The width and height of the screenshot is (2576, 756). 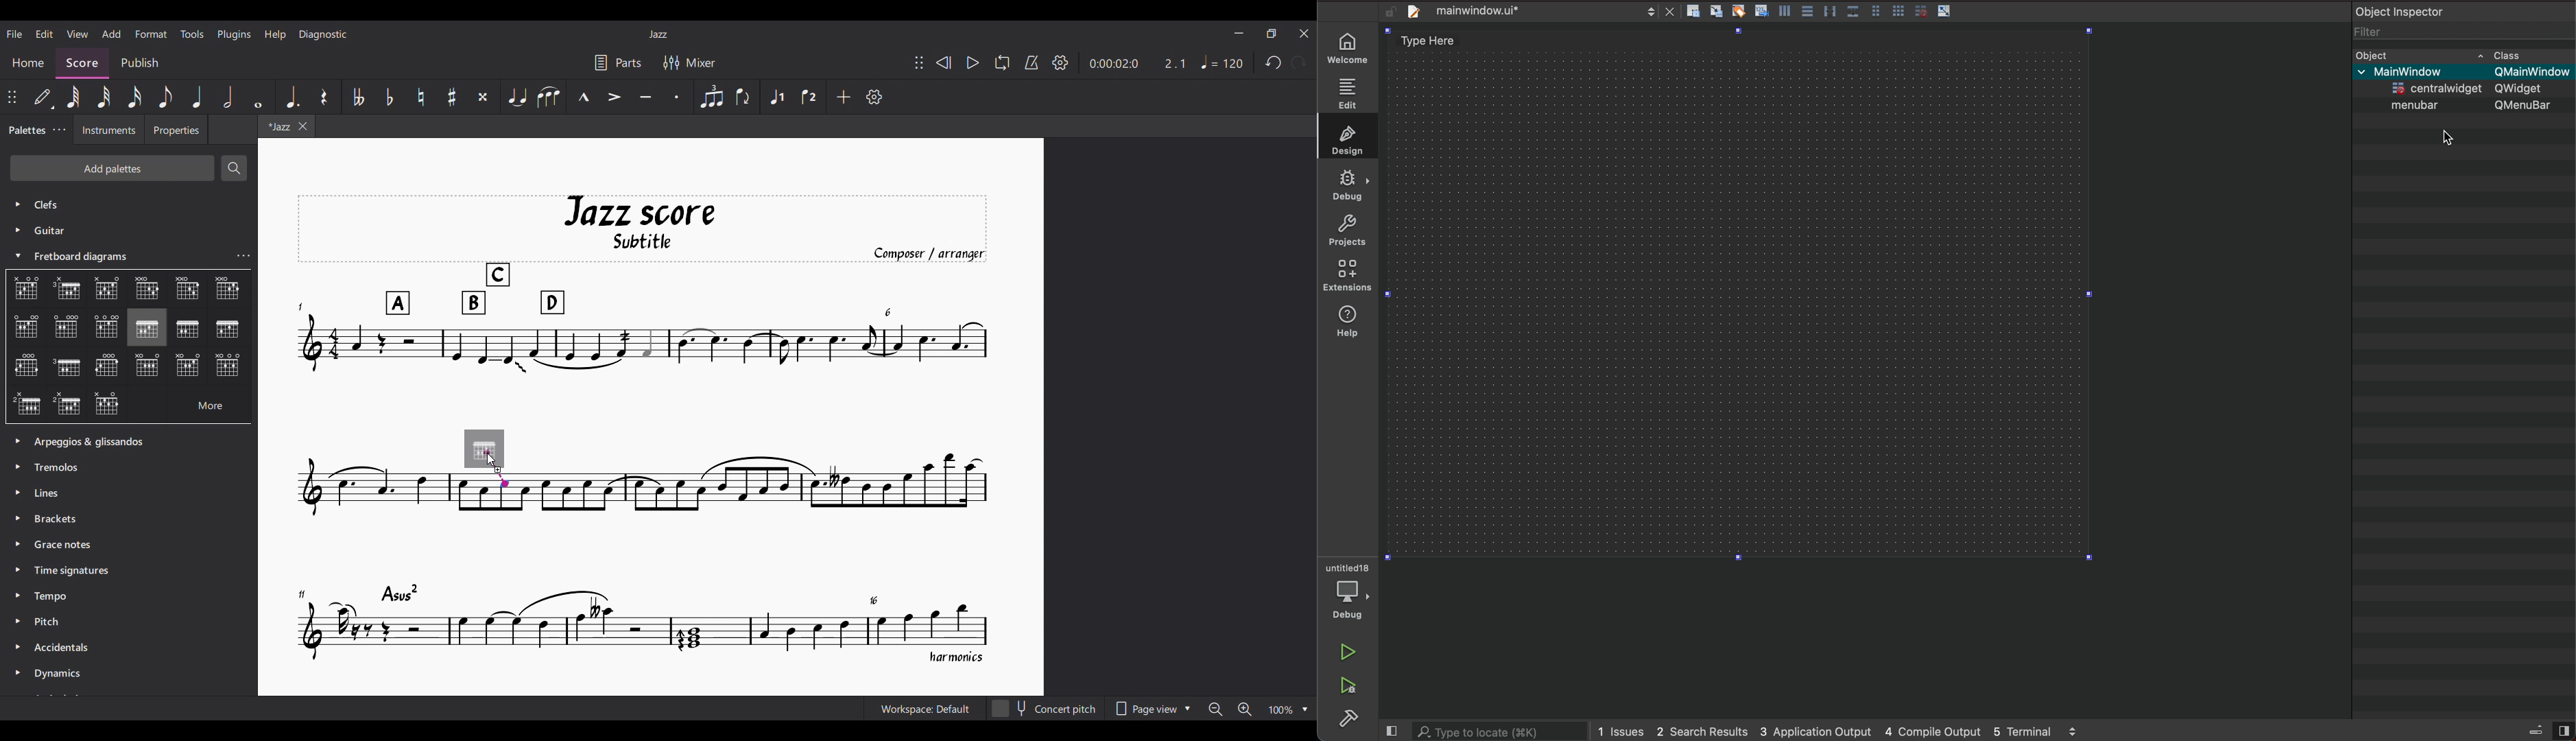 What do you see at coordinates (323, 34) in the screenshot?
I see `Diagnostic menu` at bounding box center [323, 34].